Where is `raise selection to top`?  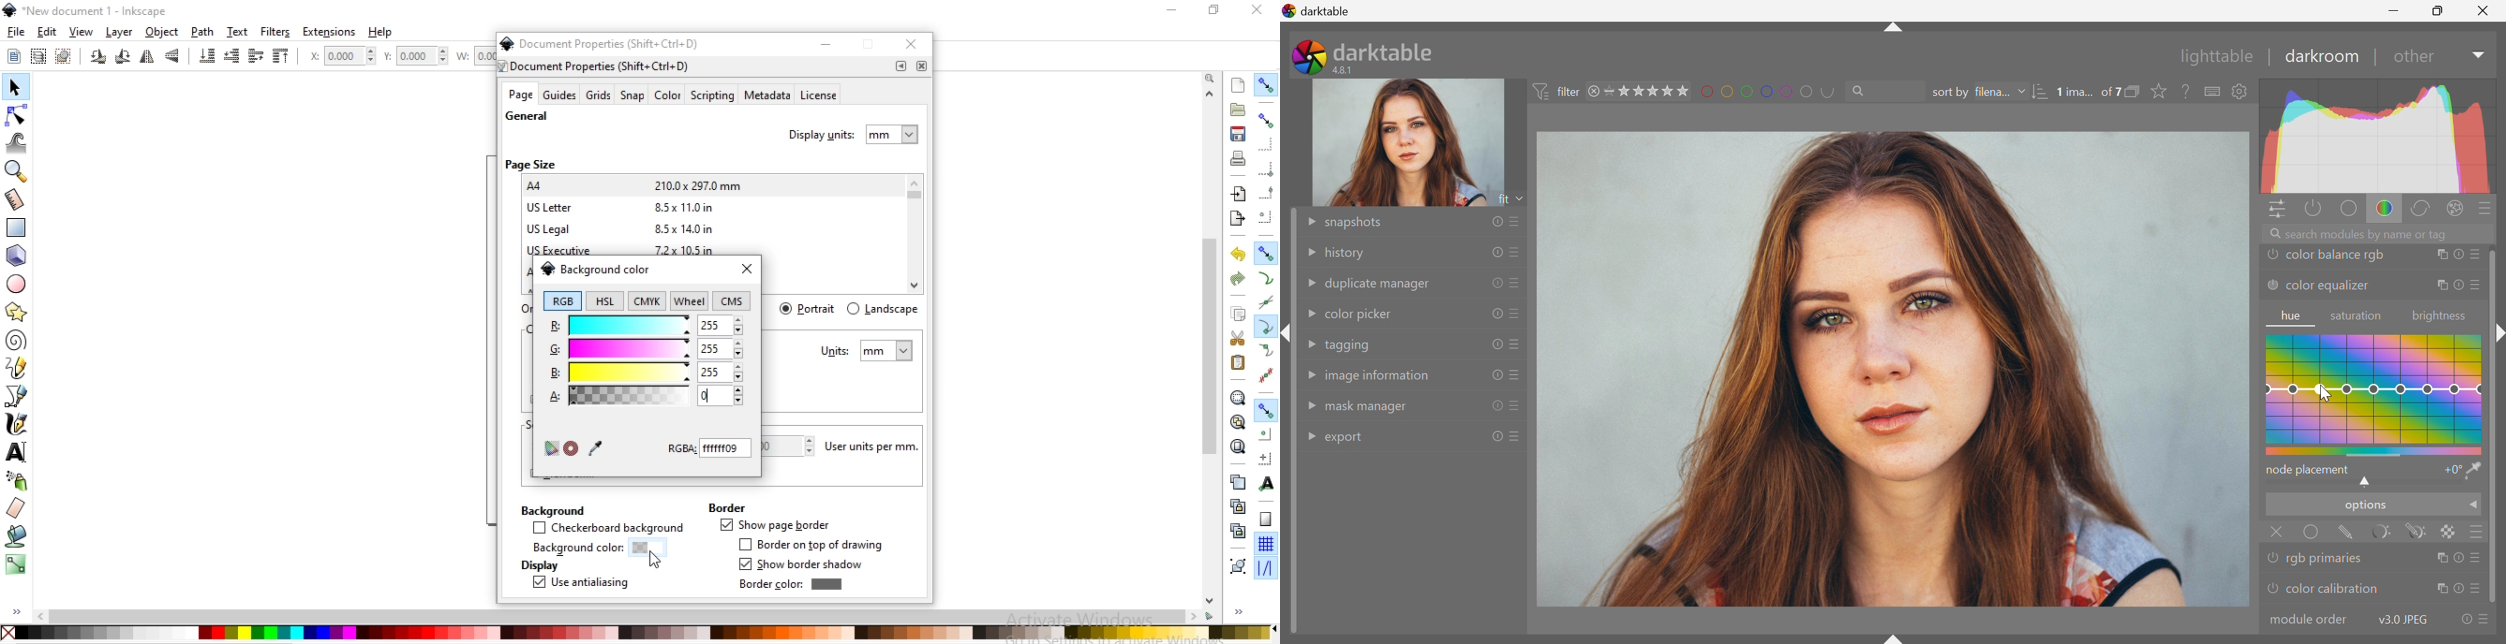
raise selection to top is located at coordinates (281, 57).